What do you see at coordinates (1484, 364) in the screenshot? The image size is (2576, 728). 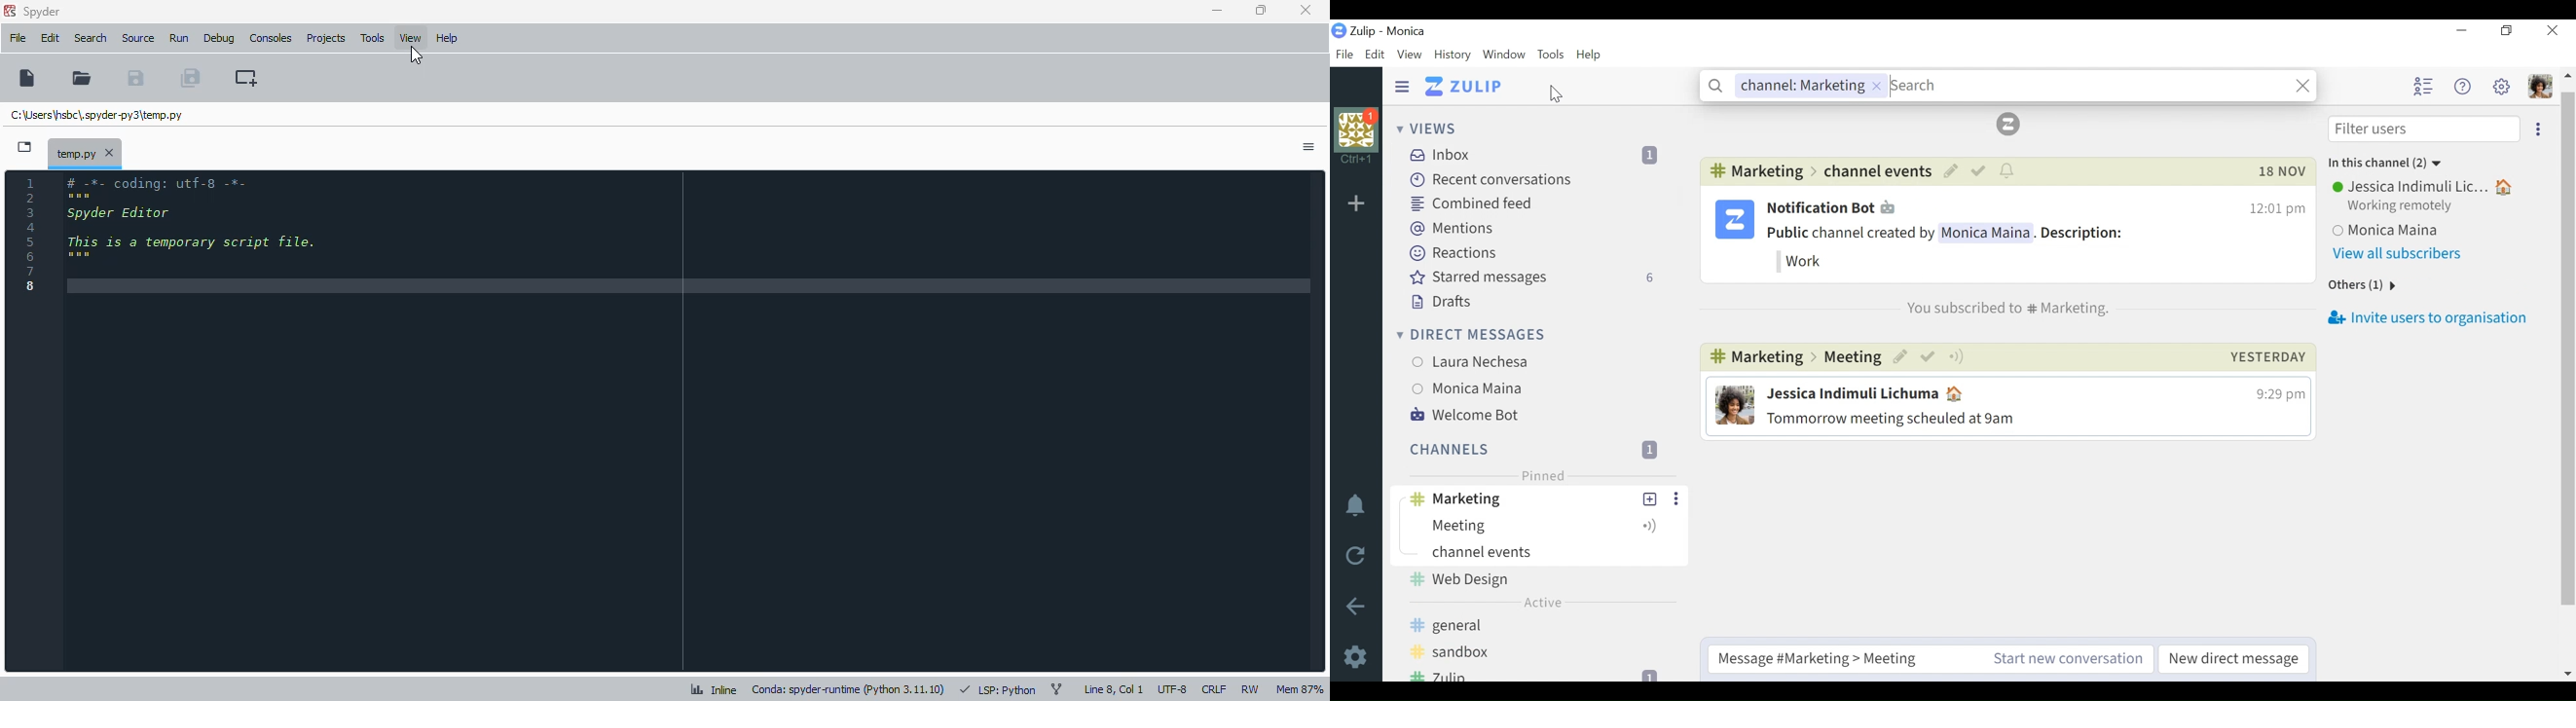 I see `Users` at bounding box center [1484, 364].